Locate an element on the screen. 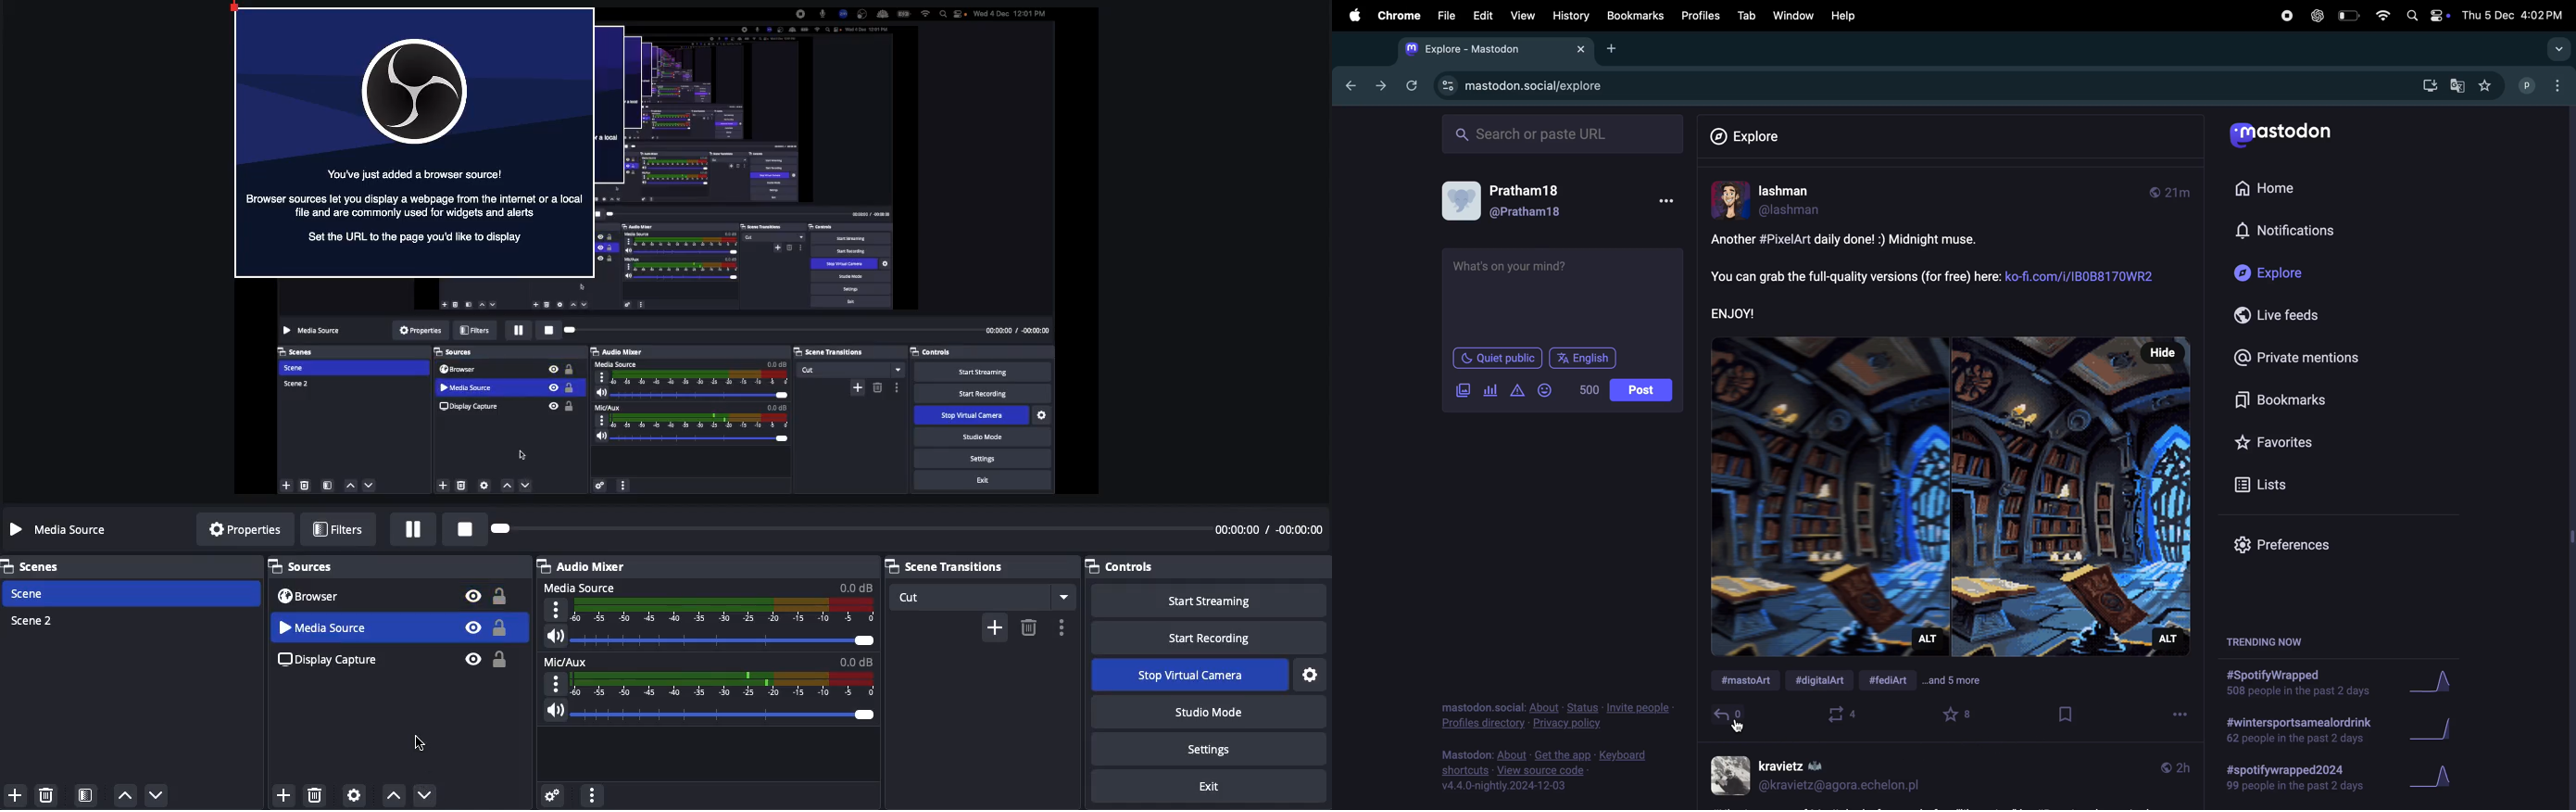  #mastdon is located at coordinates (1748, 682).